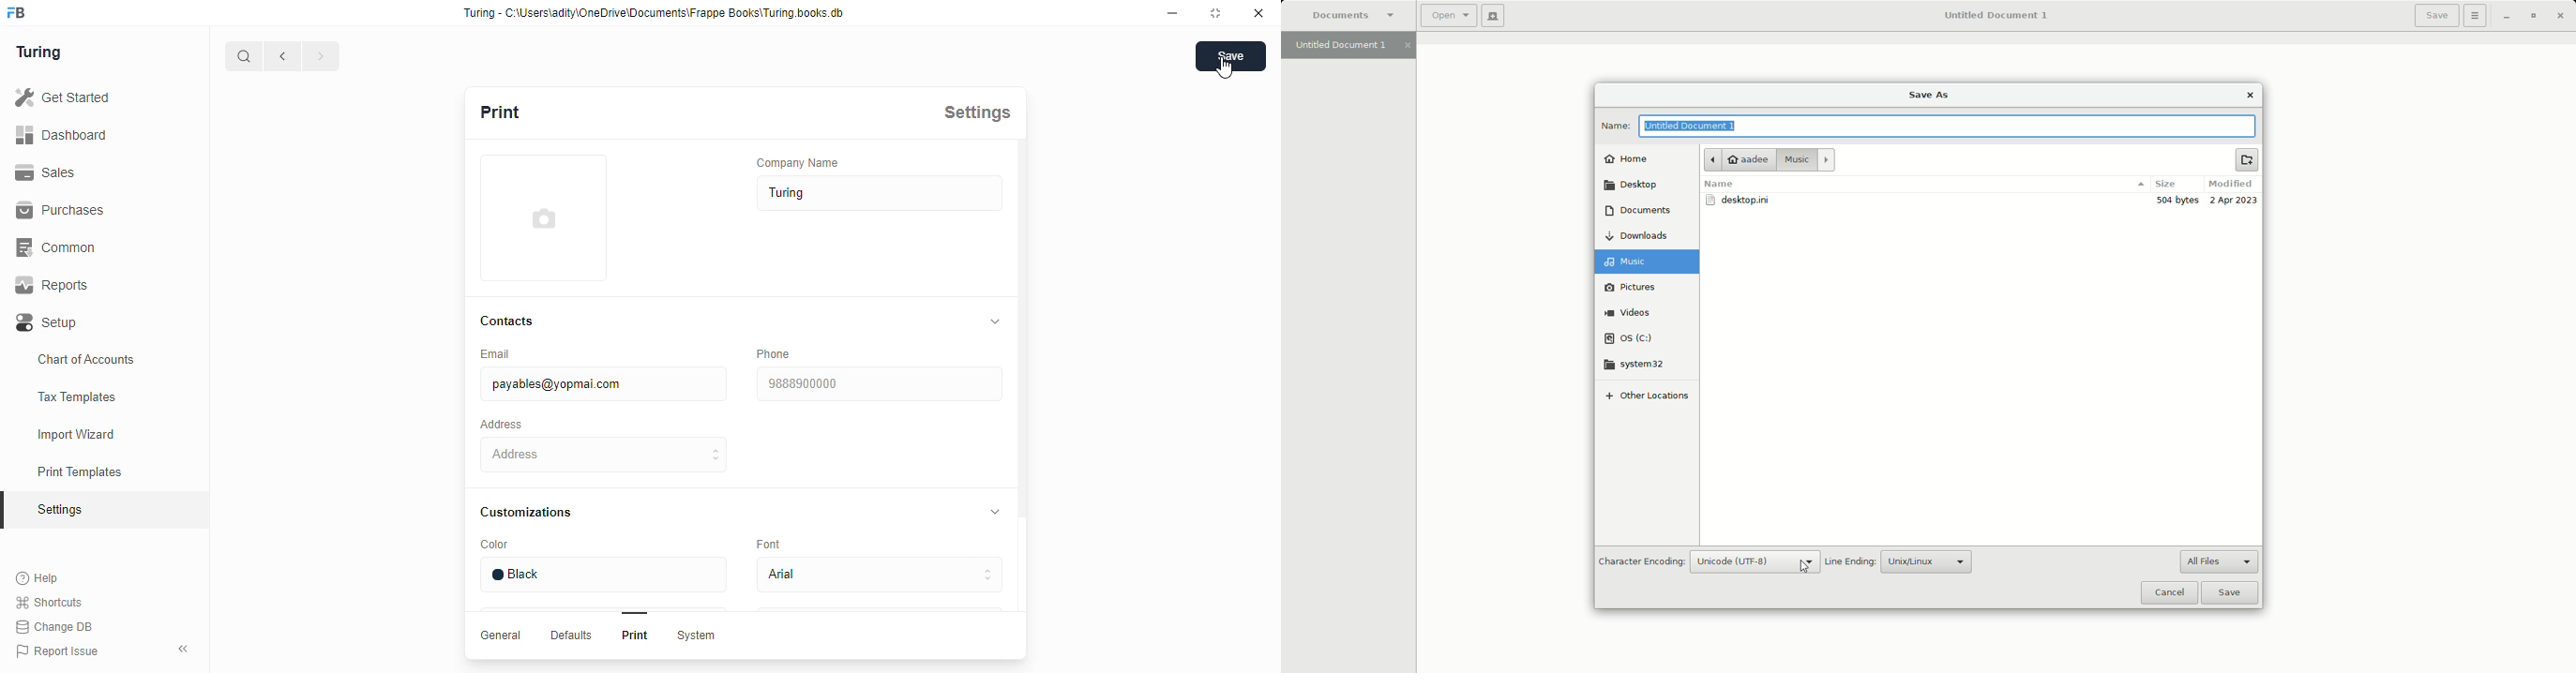 The height and width of the screenshot is (700, 2576). Describe the element at coordinates (504, 353) in the screenshot. I see `Email` at that location.